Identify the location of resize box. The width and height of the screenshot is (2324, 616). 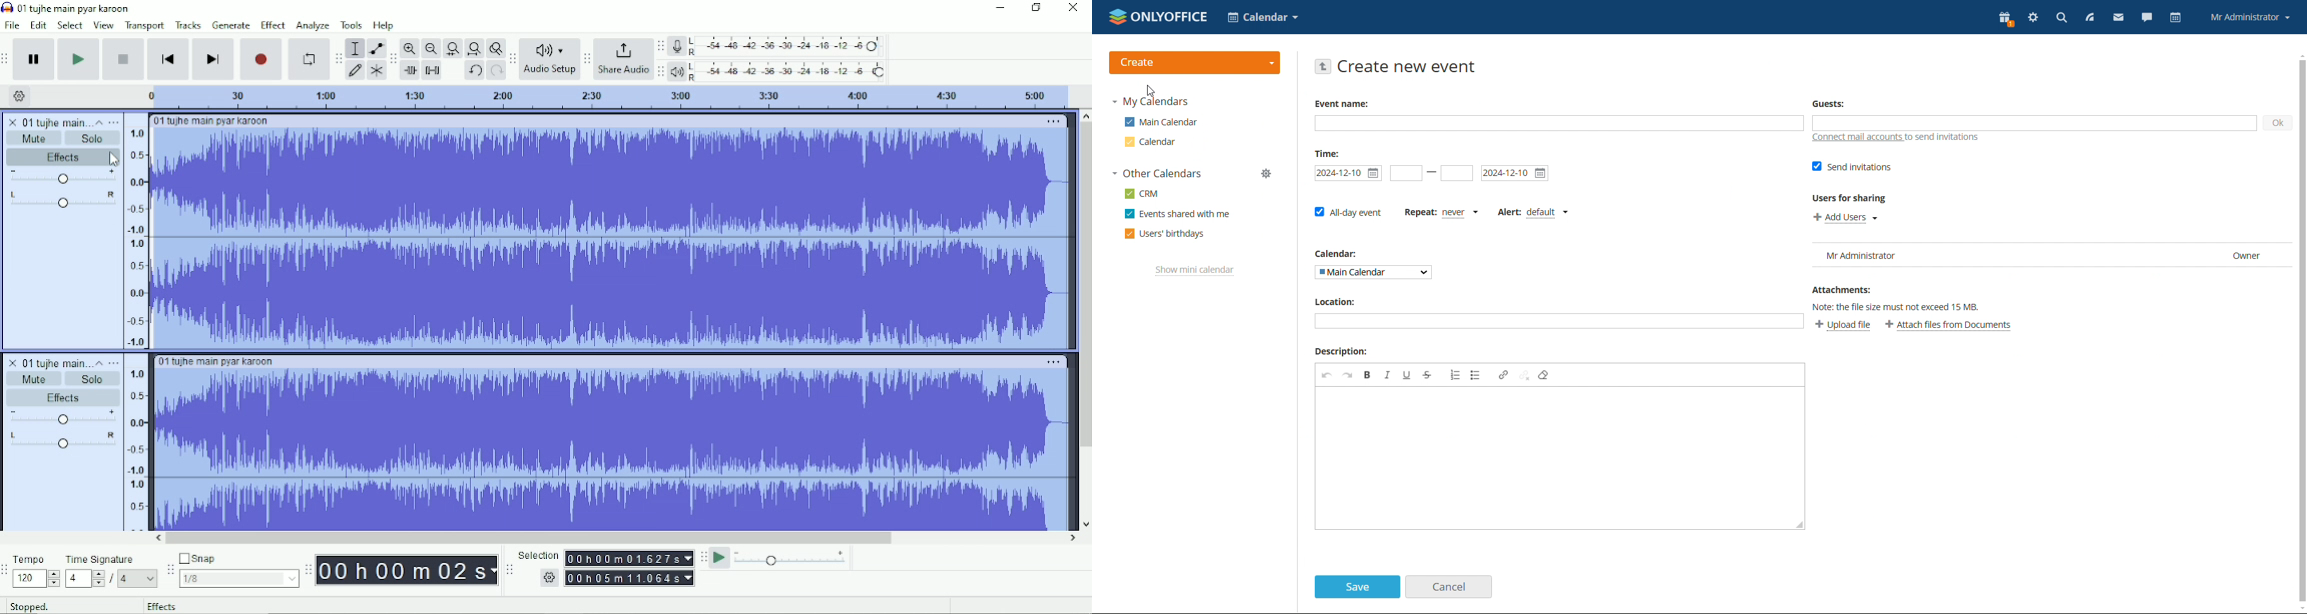
(1800, 523).